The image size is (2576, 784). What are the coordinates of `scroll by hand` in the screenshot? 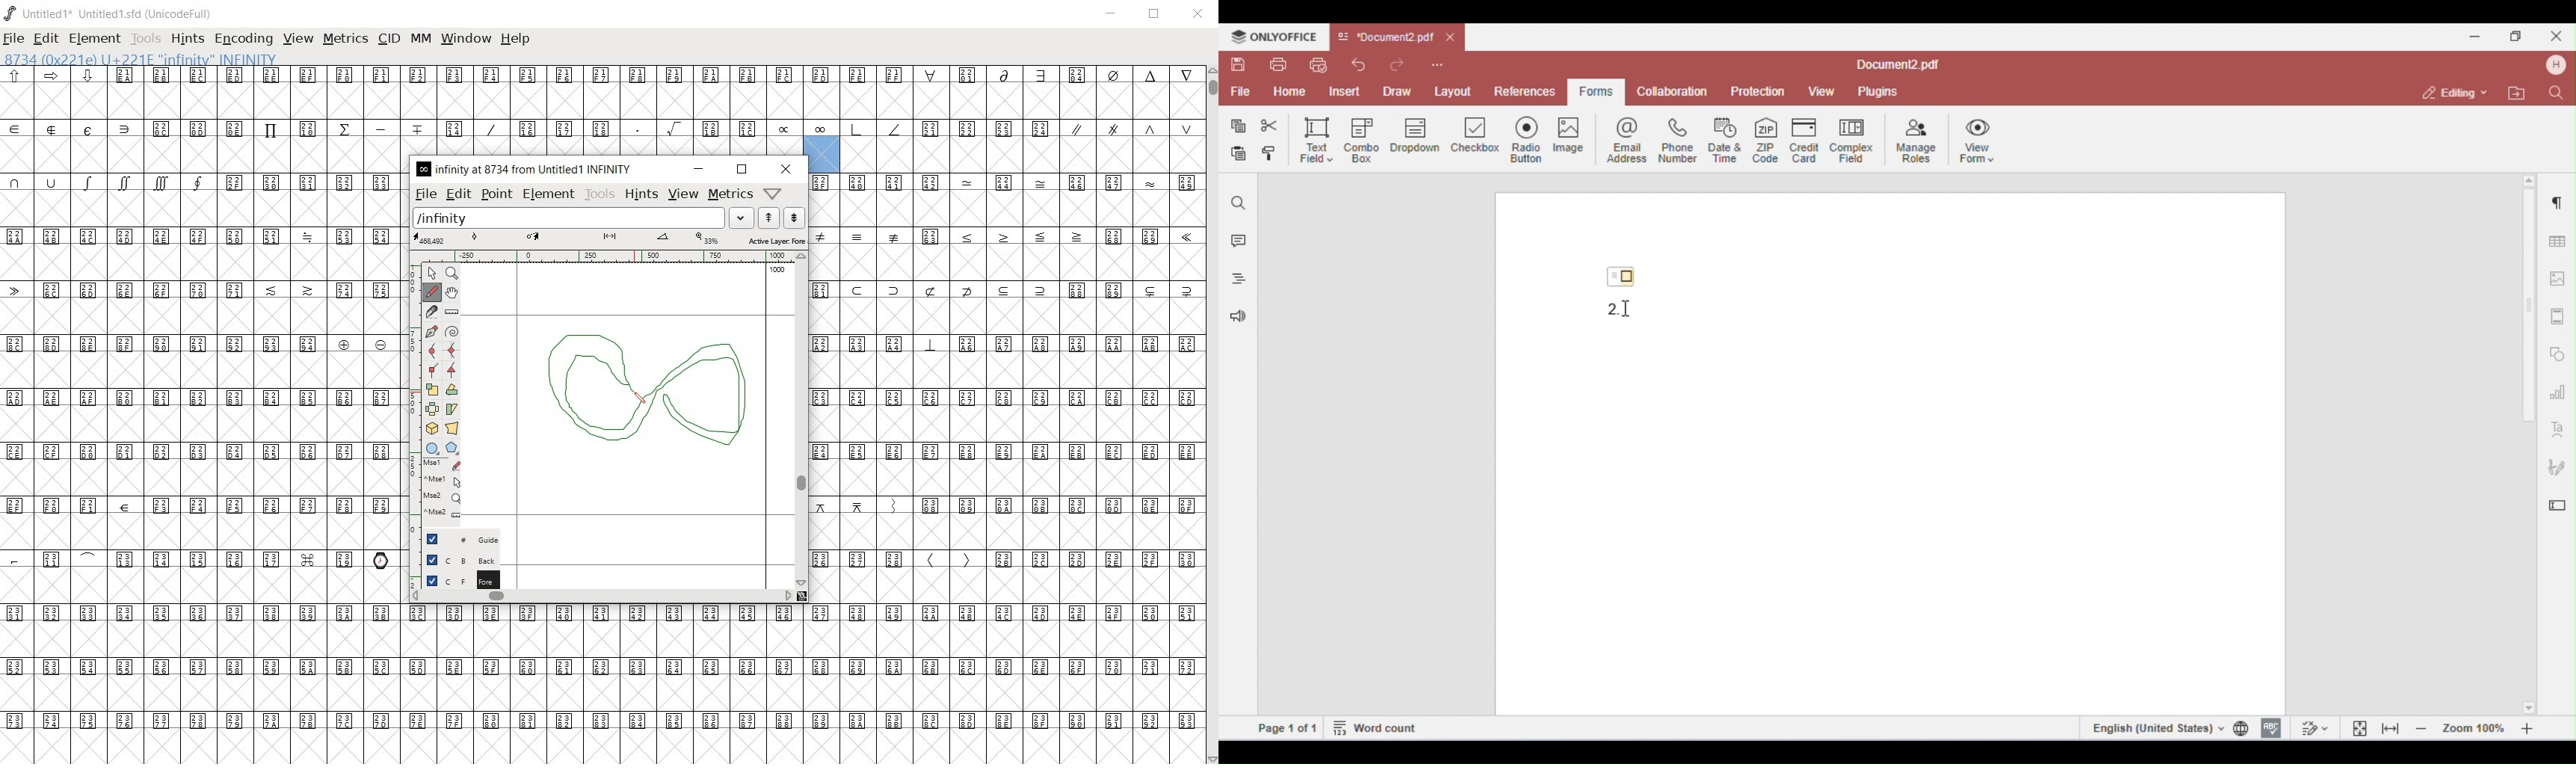 It's located at (453, 292).